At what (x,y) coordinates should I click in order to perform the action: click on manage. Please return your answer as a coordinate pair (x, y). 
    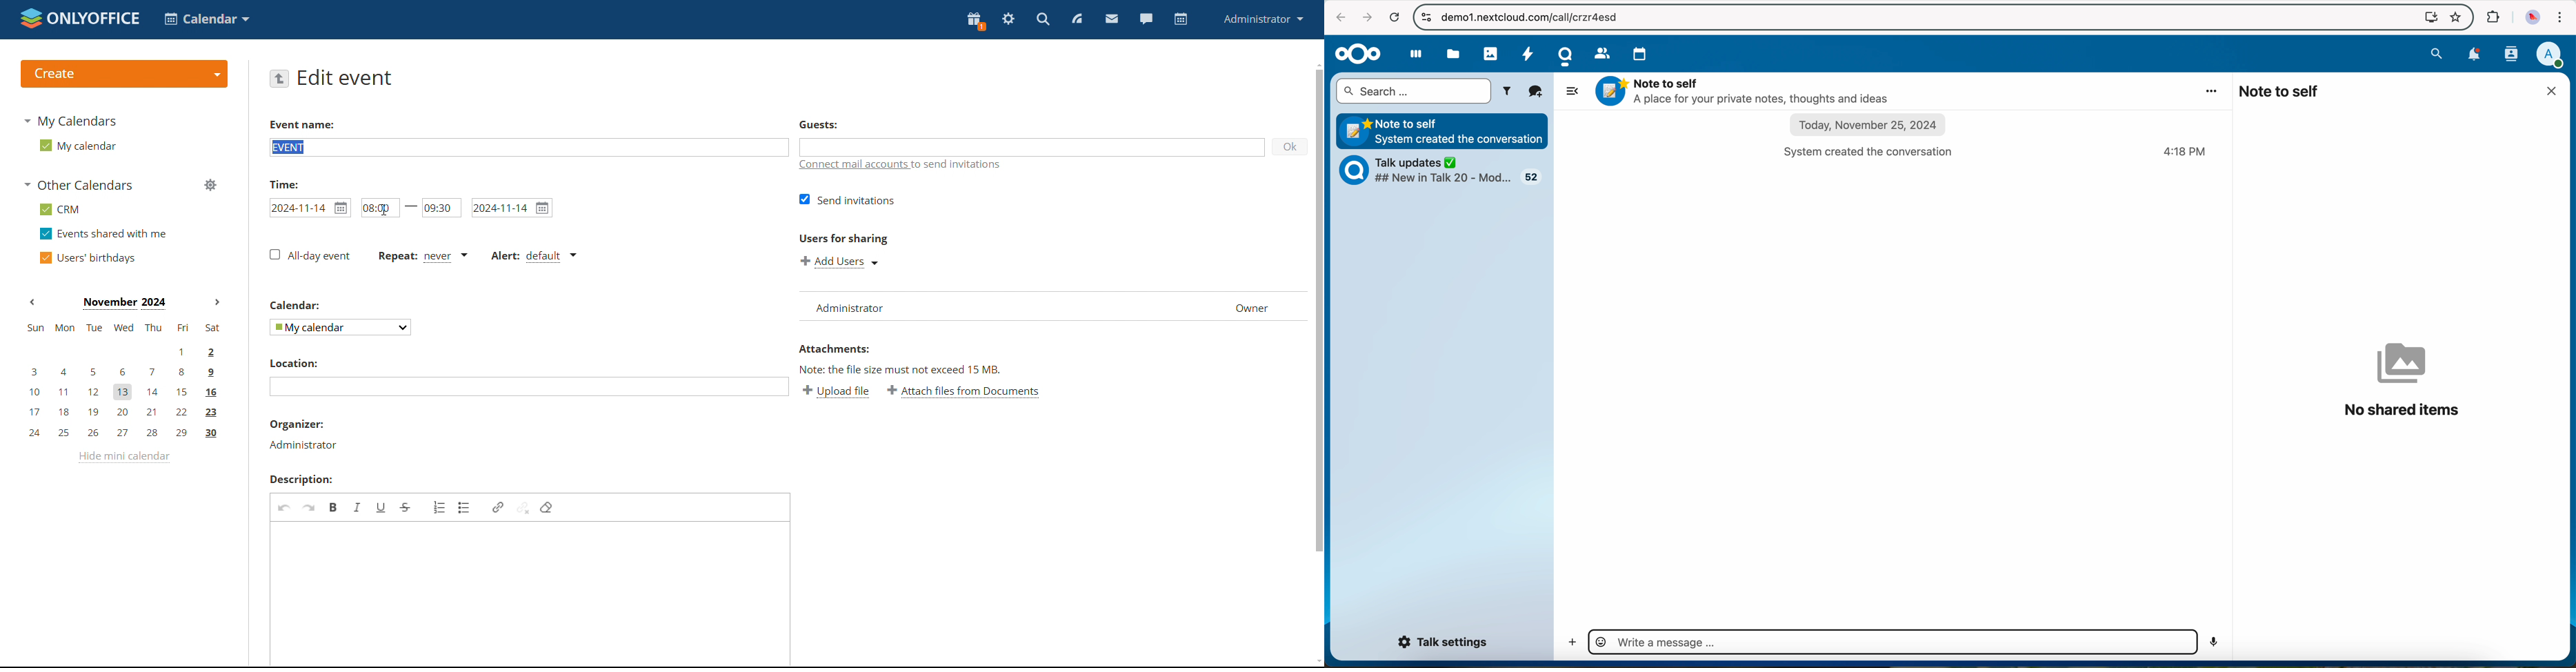
    Looking at the image, I should click on (210, 186).